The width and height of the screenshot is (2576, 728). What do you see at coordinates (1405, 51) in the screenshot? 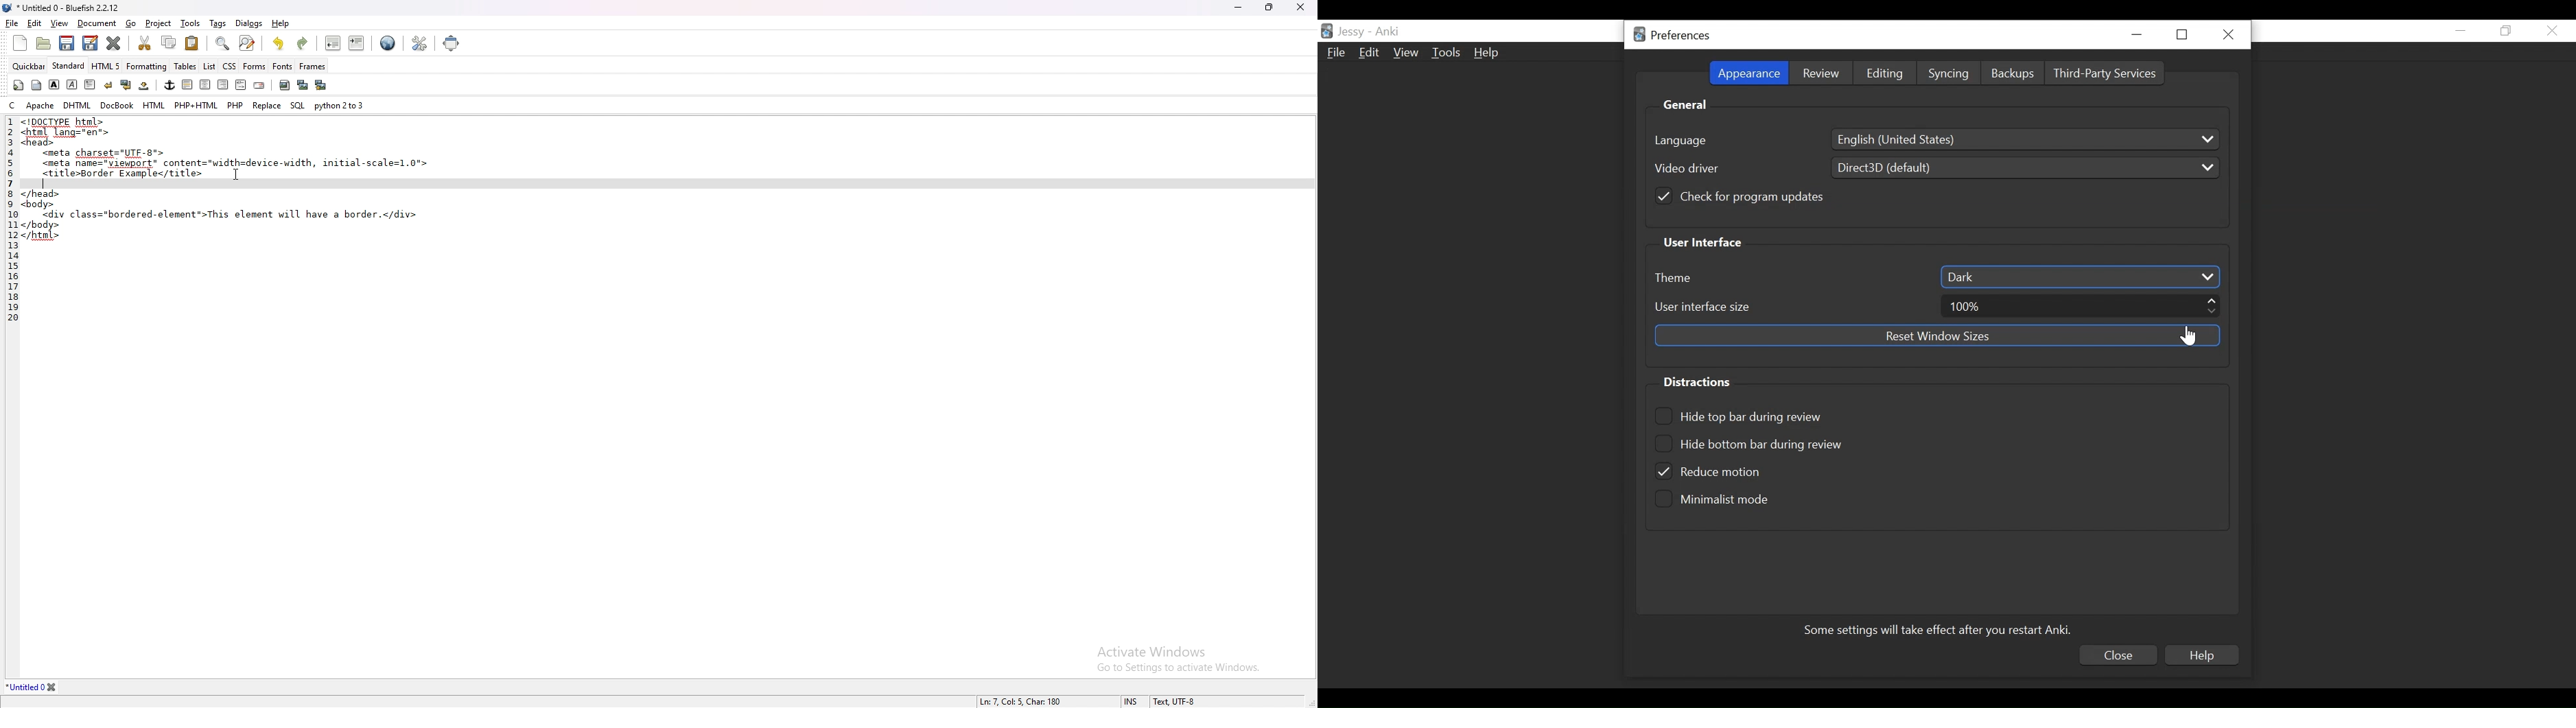
I see `View` at bounding box center [1405, 51].